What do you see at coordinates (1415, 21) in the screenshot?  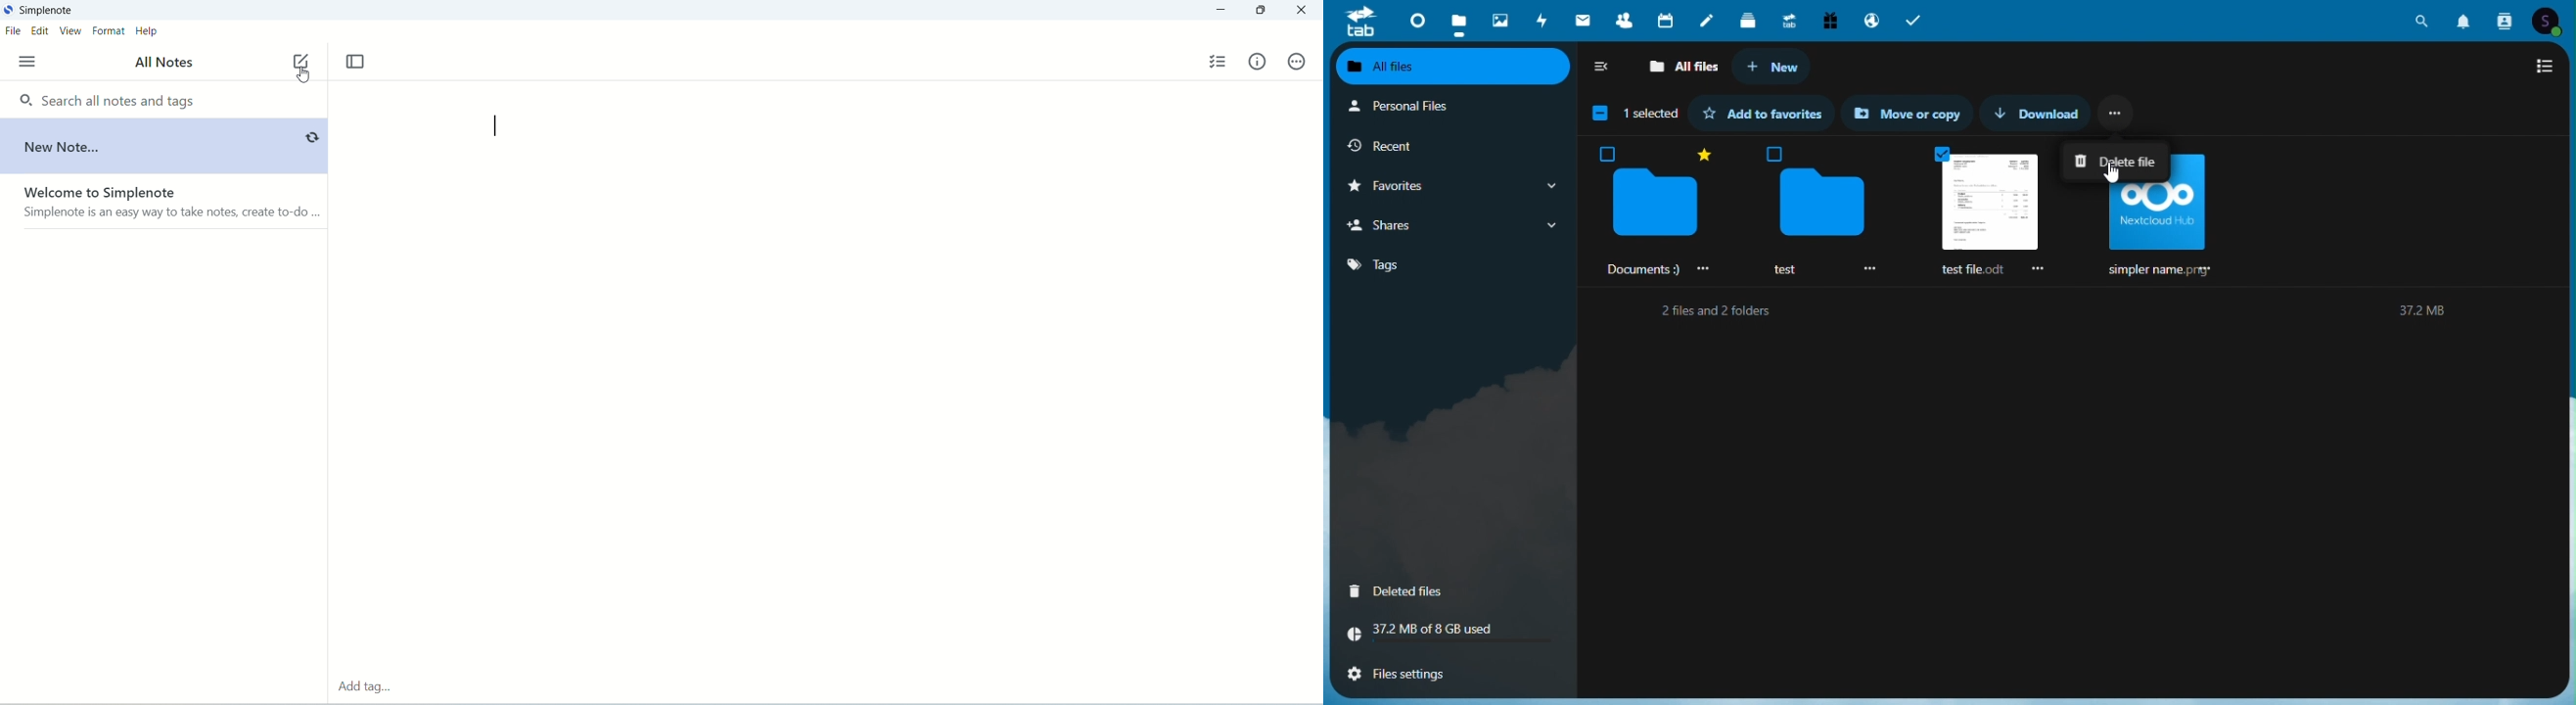 I see `Dashboard` at bounding box center [1415, 21].